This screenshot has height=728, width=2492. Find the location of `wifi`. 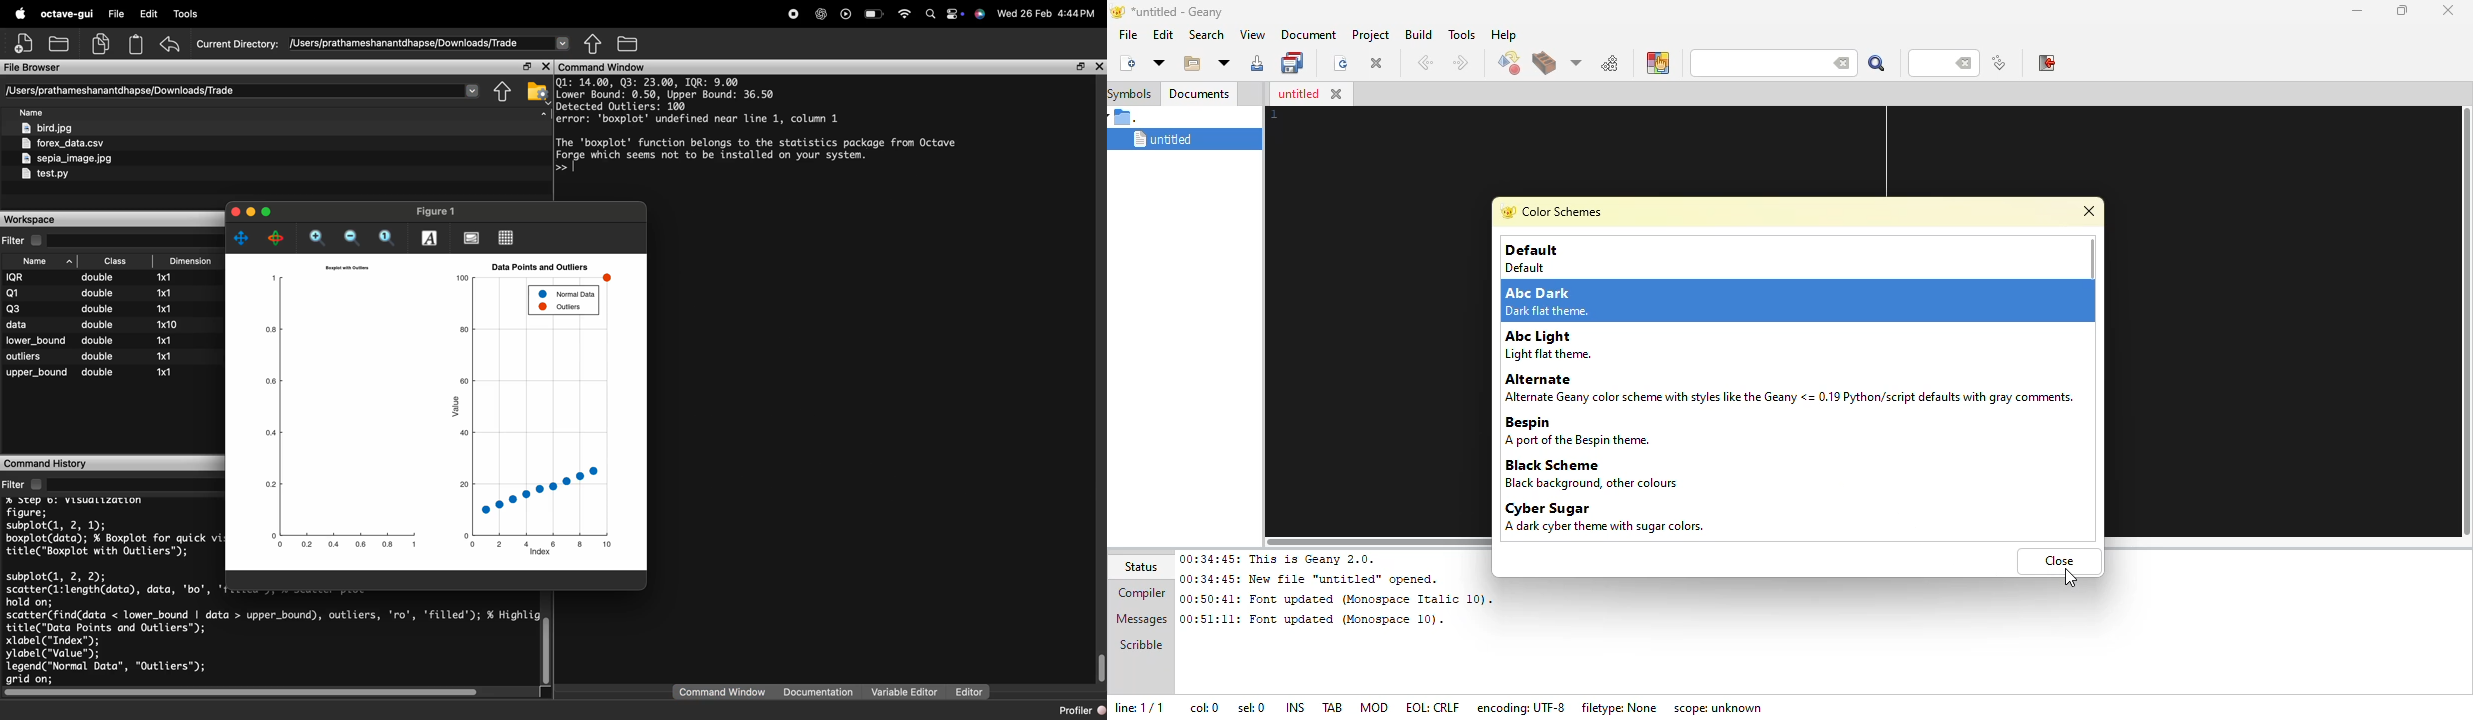

wifi is located at coordinates (905, 15).